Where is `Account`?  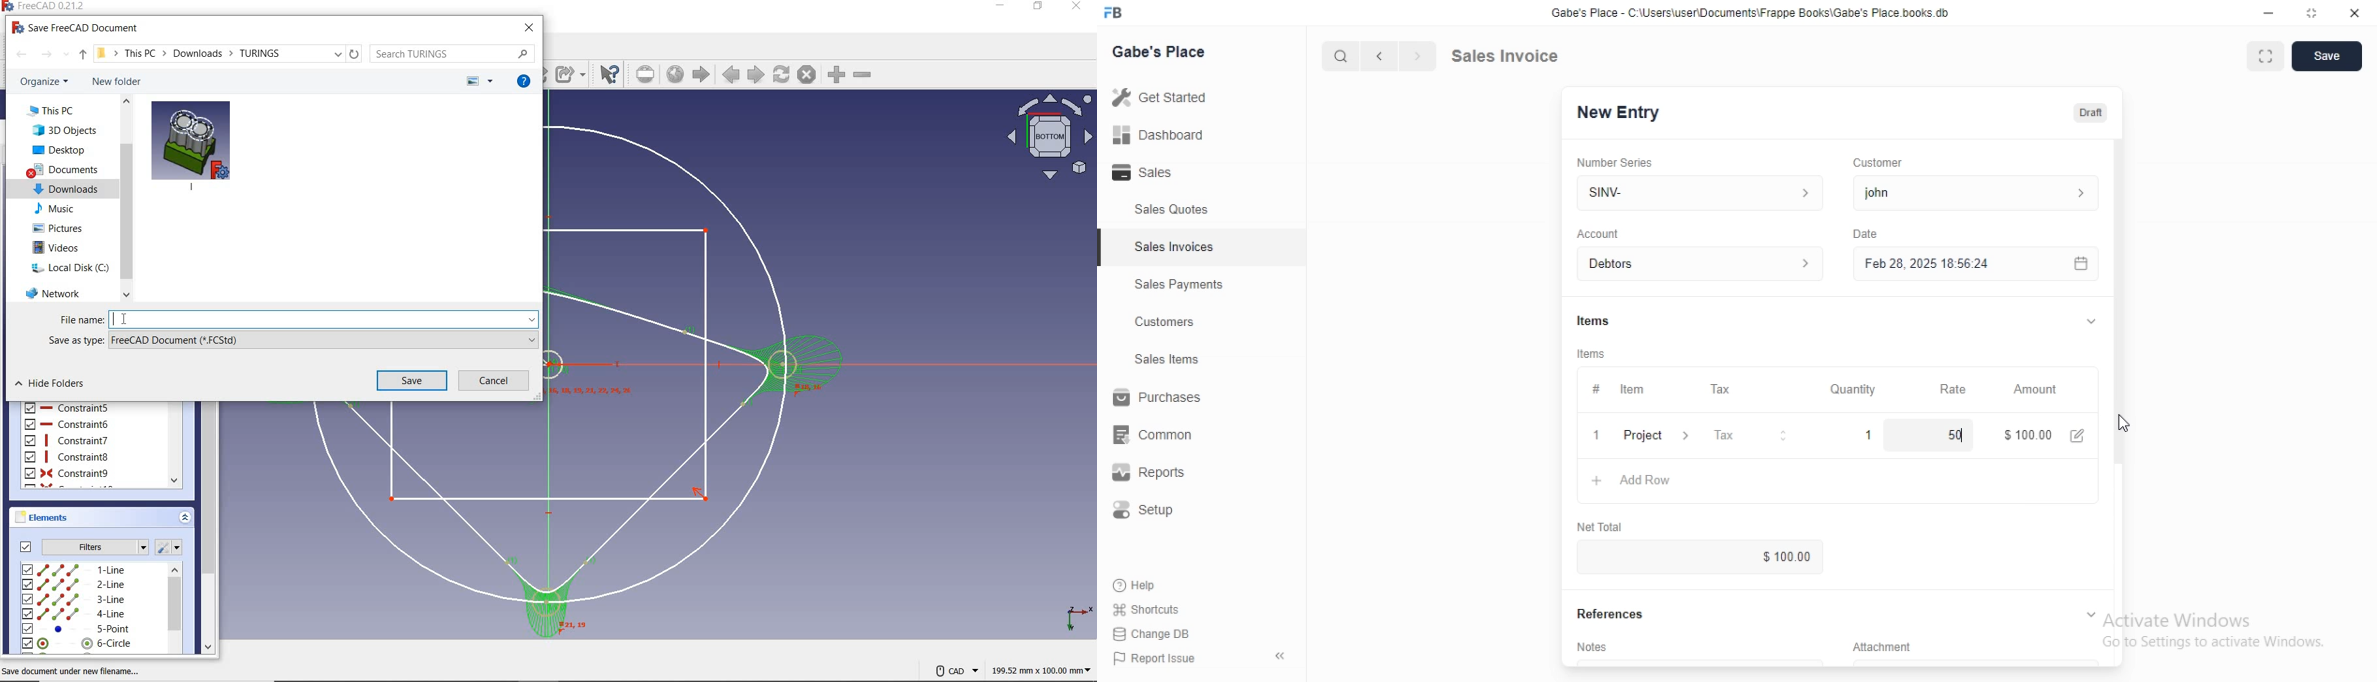
Account is located at coordinates (1704, 264).